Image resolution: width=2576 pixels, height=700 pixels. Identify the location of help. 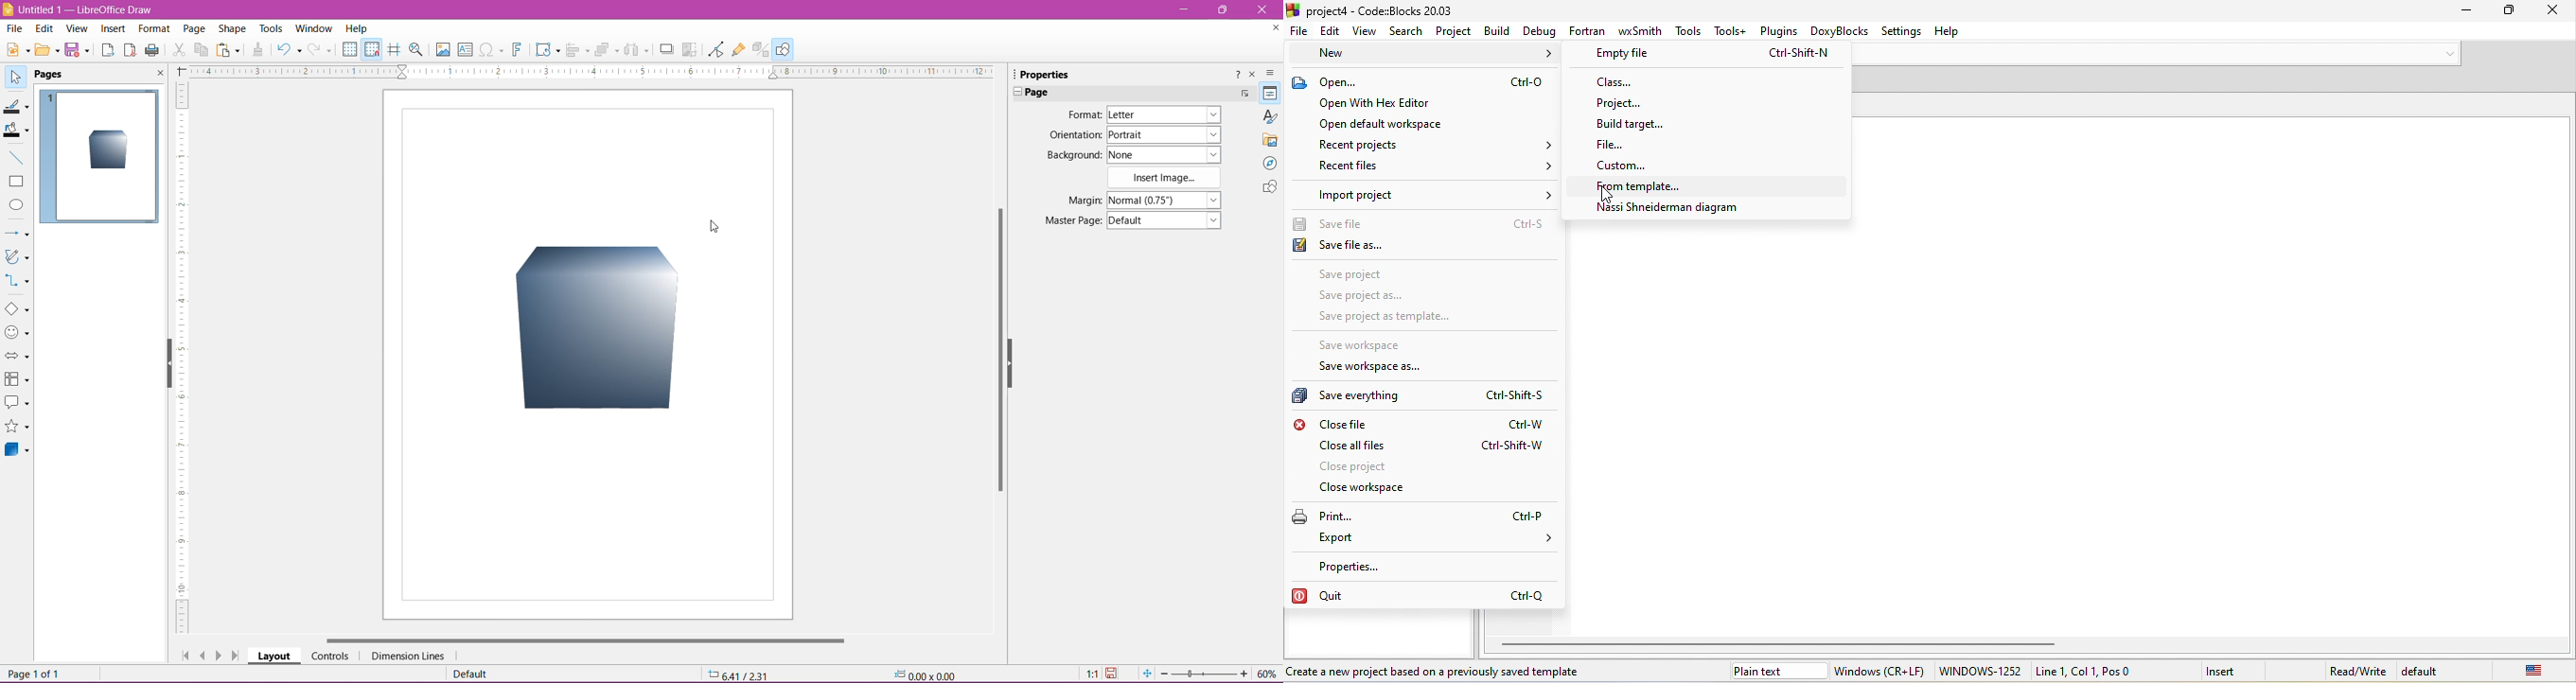
(1959, 33).